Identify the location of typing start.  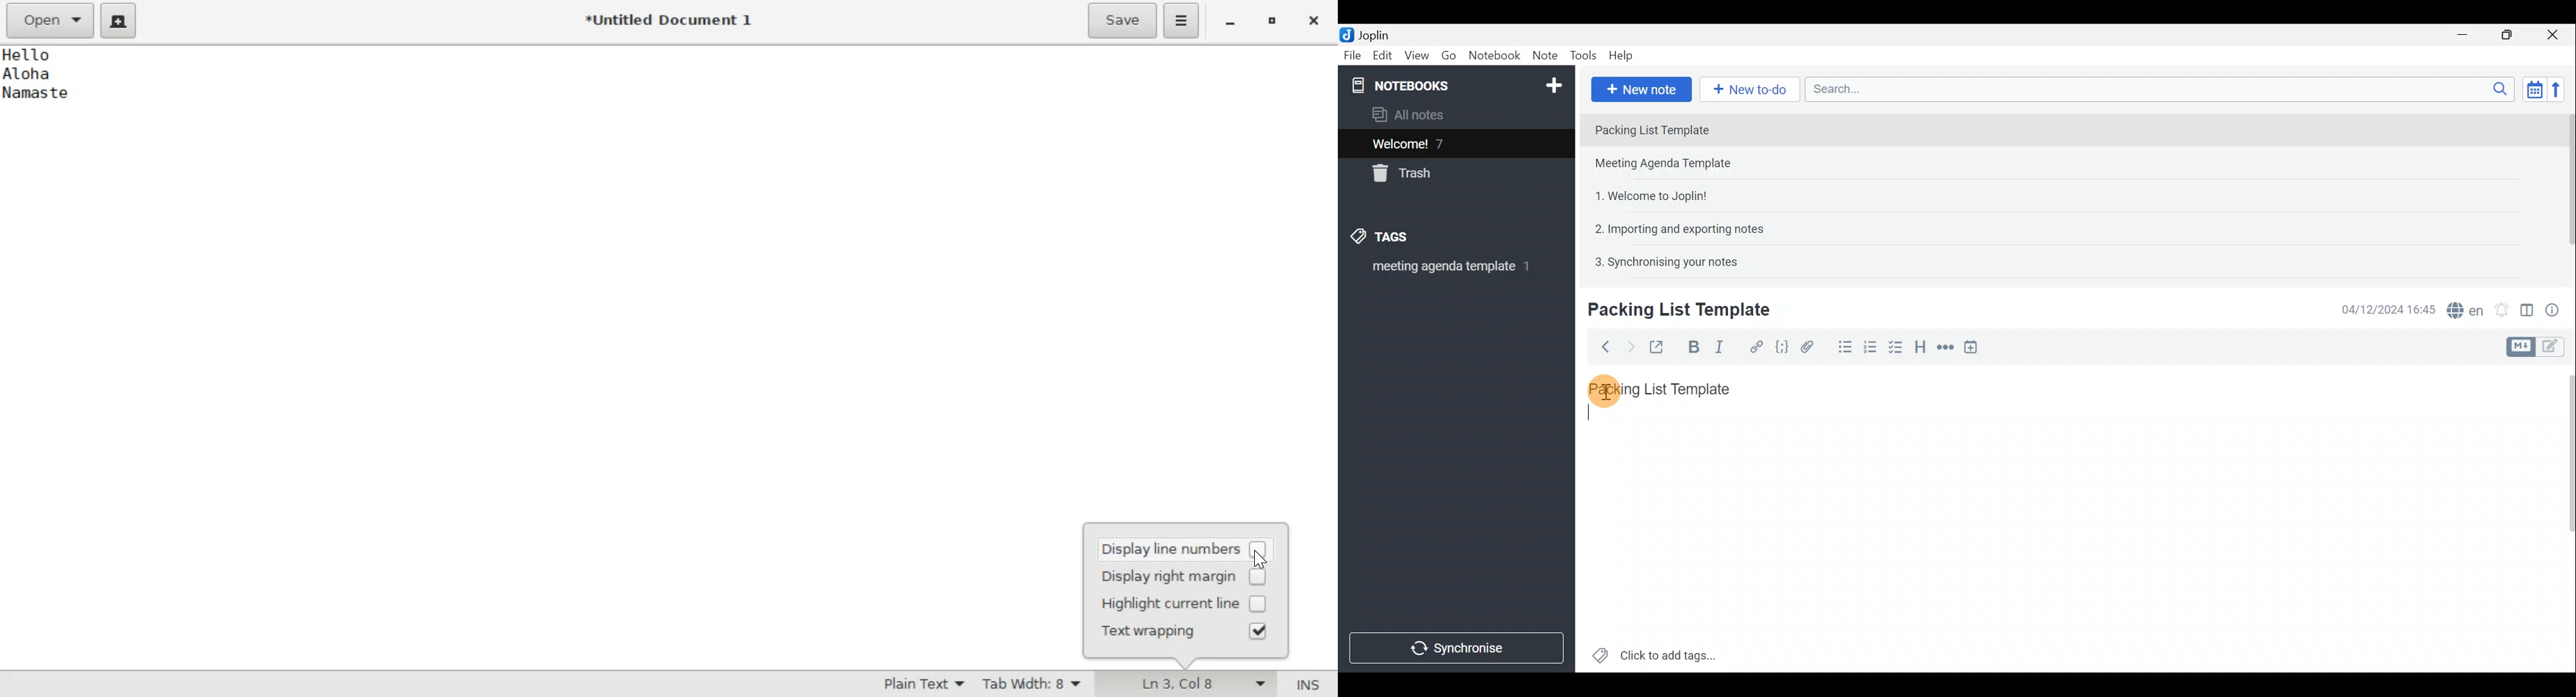
(1589, 414).